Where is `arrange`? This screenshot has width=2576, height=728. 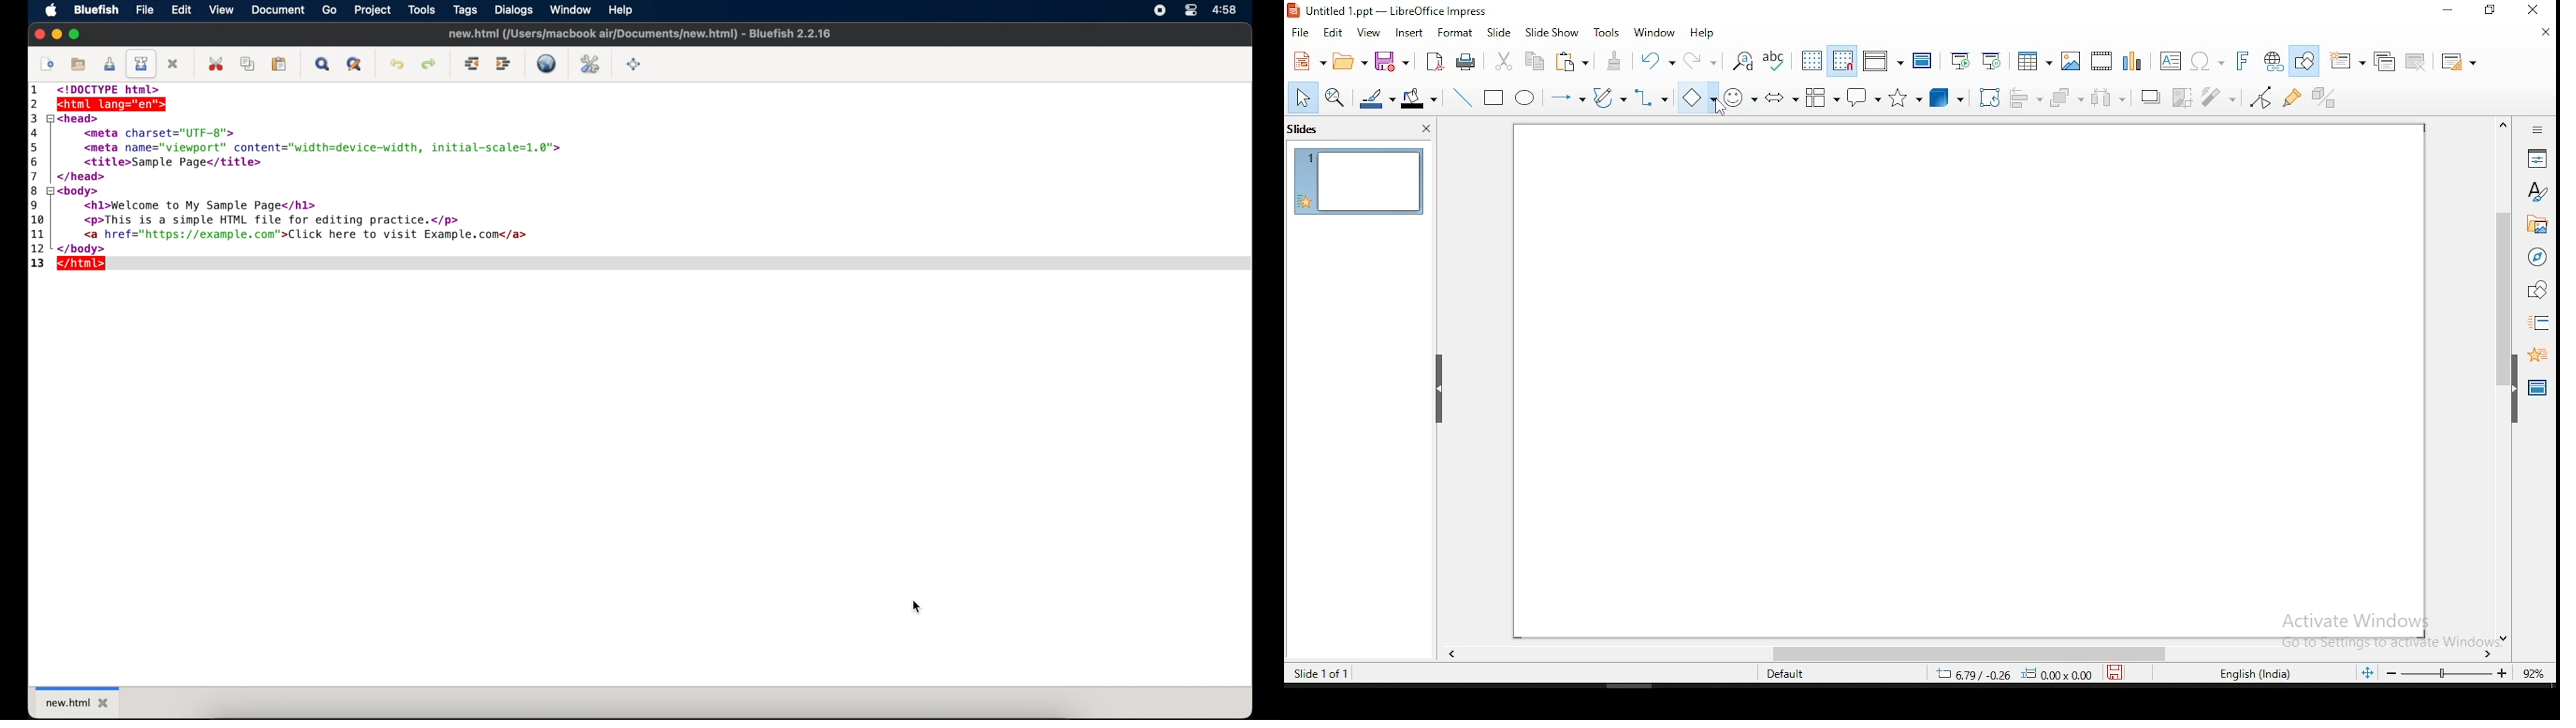 arrange is located at coordinates (2069, 97).